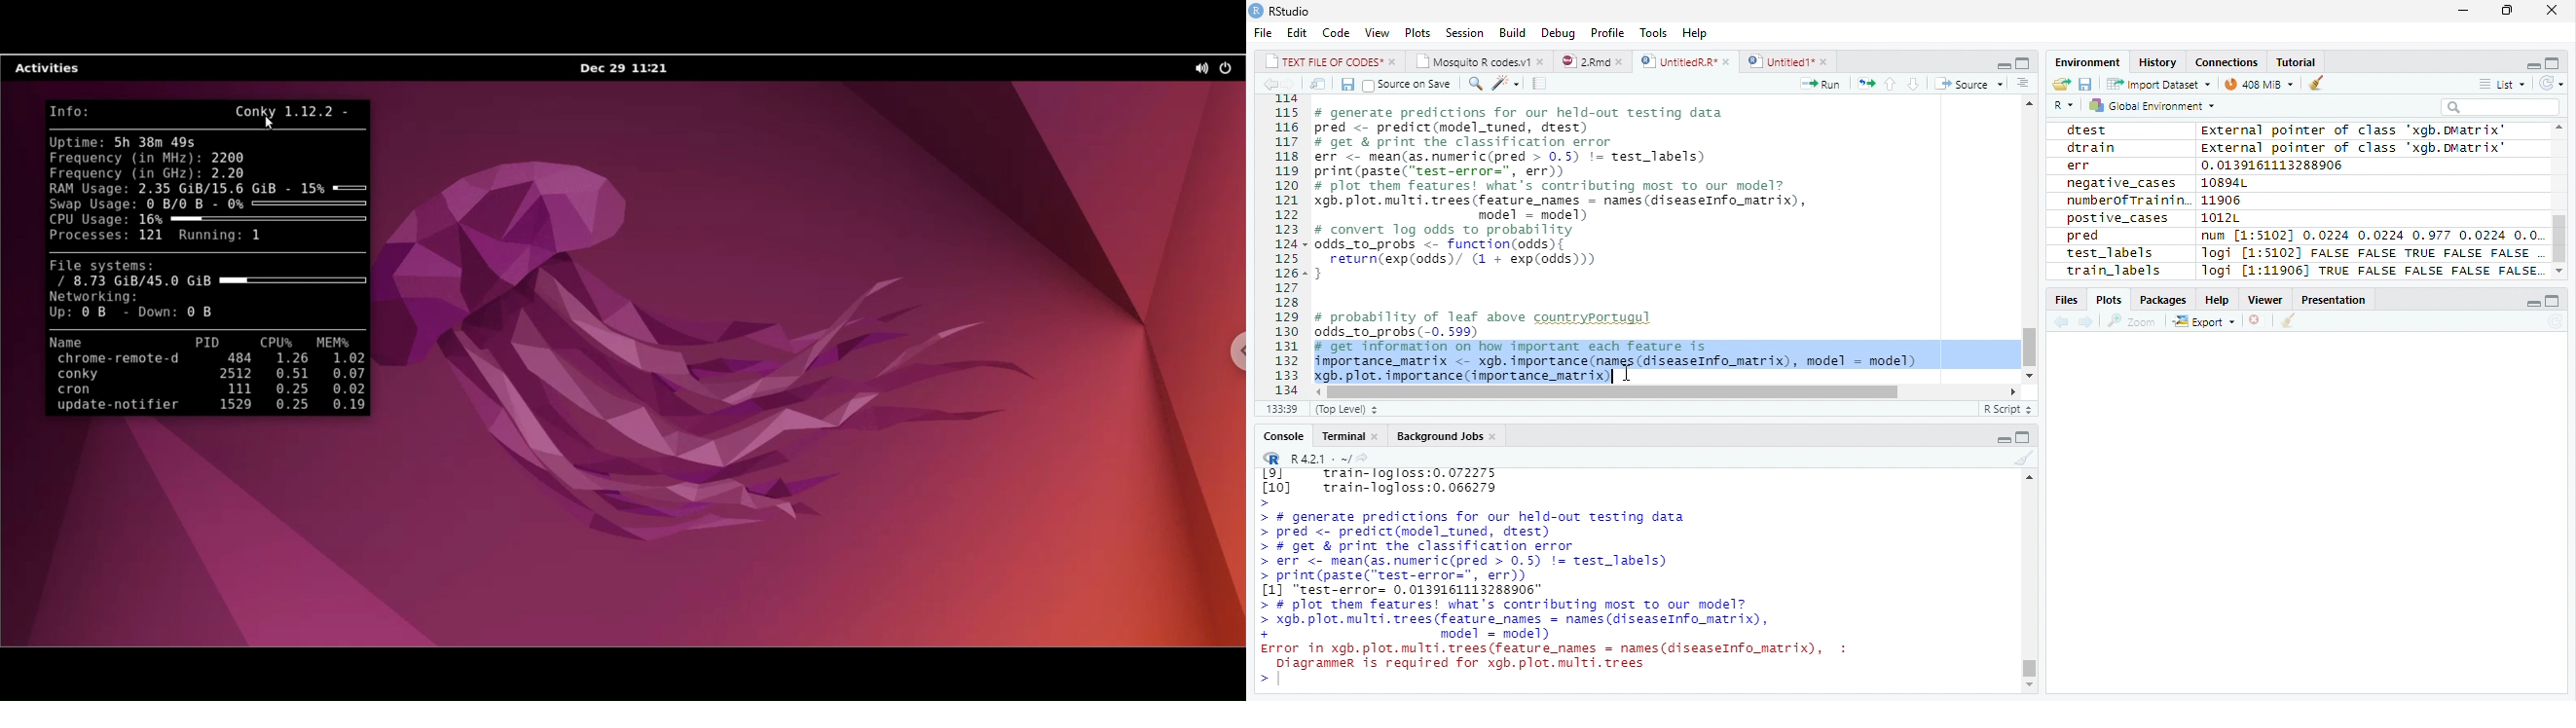 This screenshot has width=2576, height=728. Describe the element at coordinates (2163, 300) in the screenshot. I see `Packages` at that location.